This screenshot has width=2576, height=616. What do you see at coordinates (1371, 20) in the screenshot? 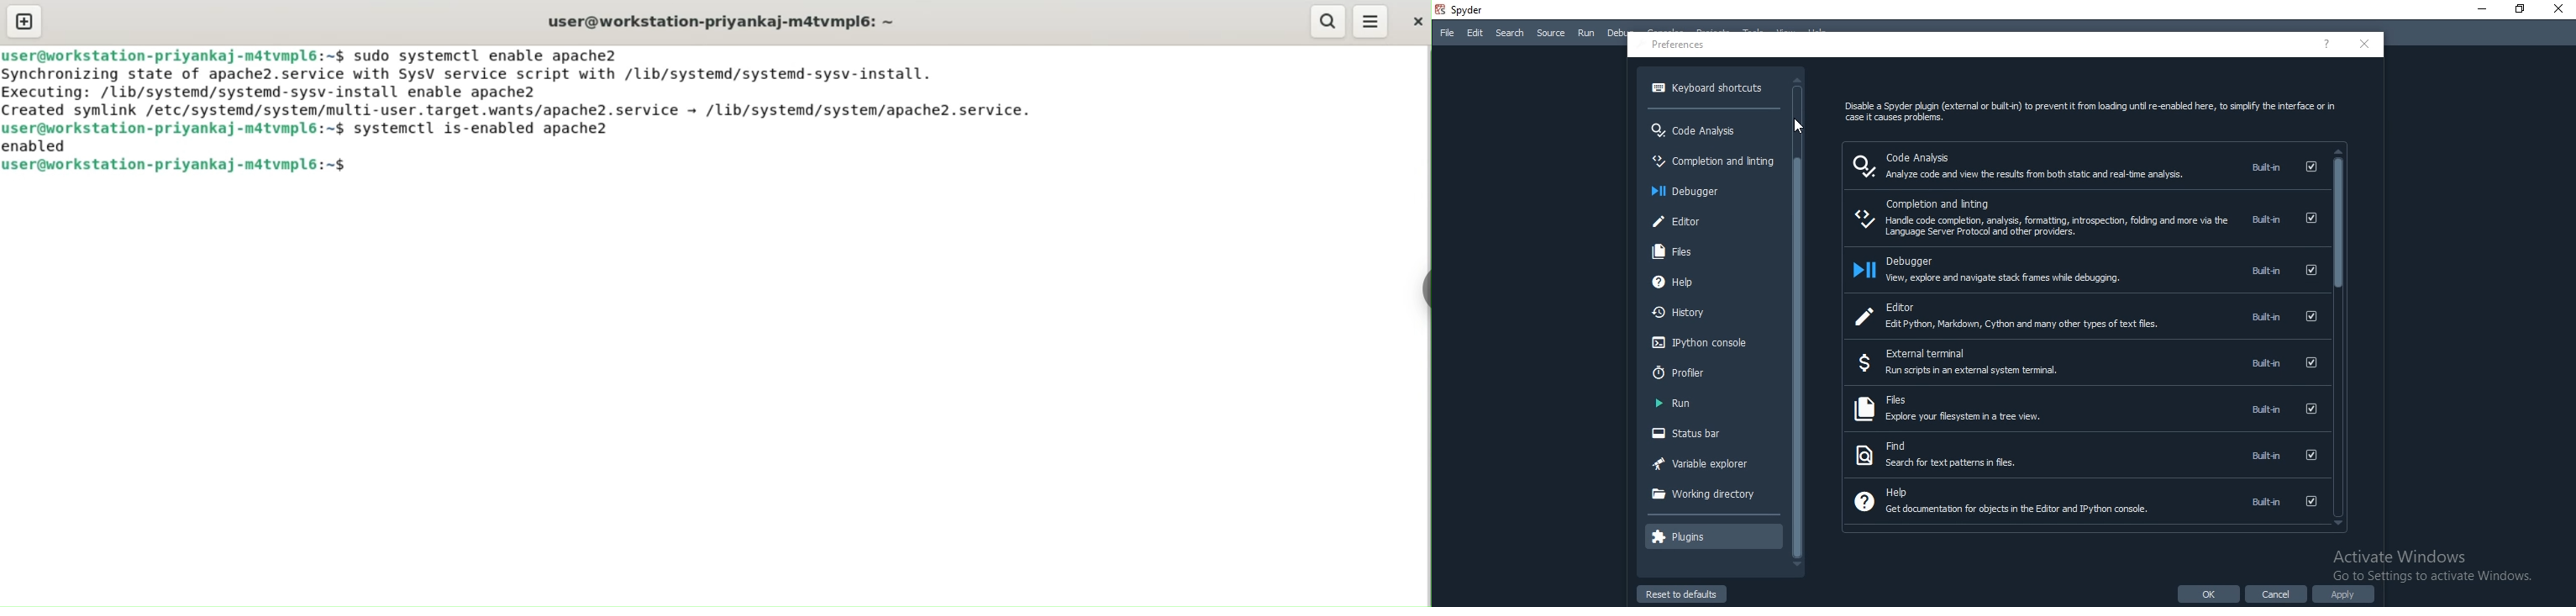
I see `More options` at bounding box center [1371, 20].